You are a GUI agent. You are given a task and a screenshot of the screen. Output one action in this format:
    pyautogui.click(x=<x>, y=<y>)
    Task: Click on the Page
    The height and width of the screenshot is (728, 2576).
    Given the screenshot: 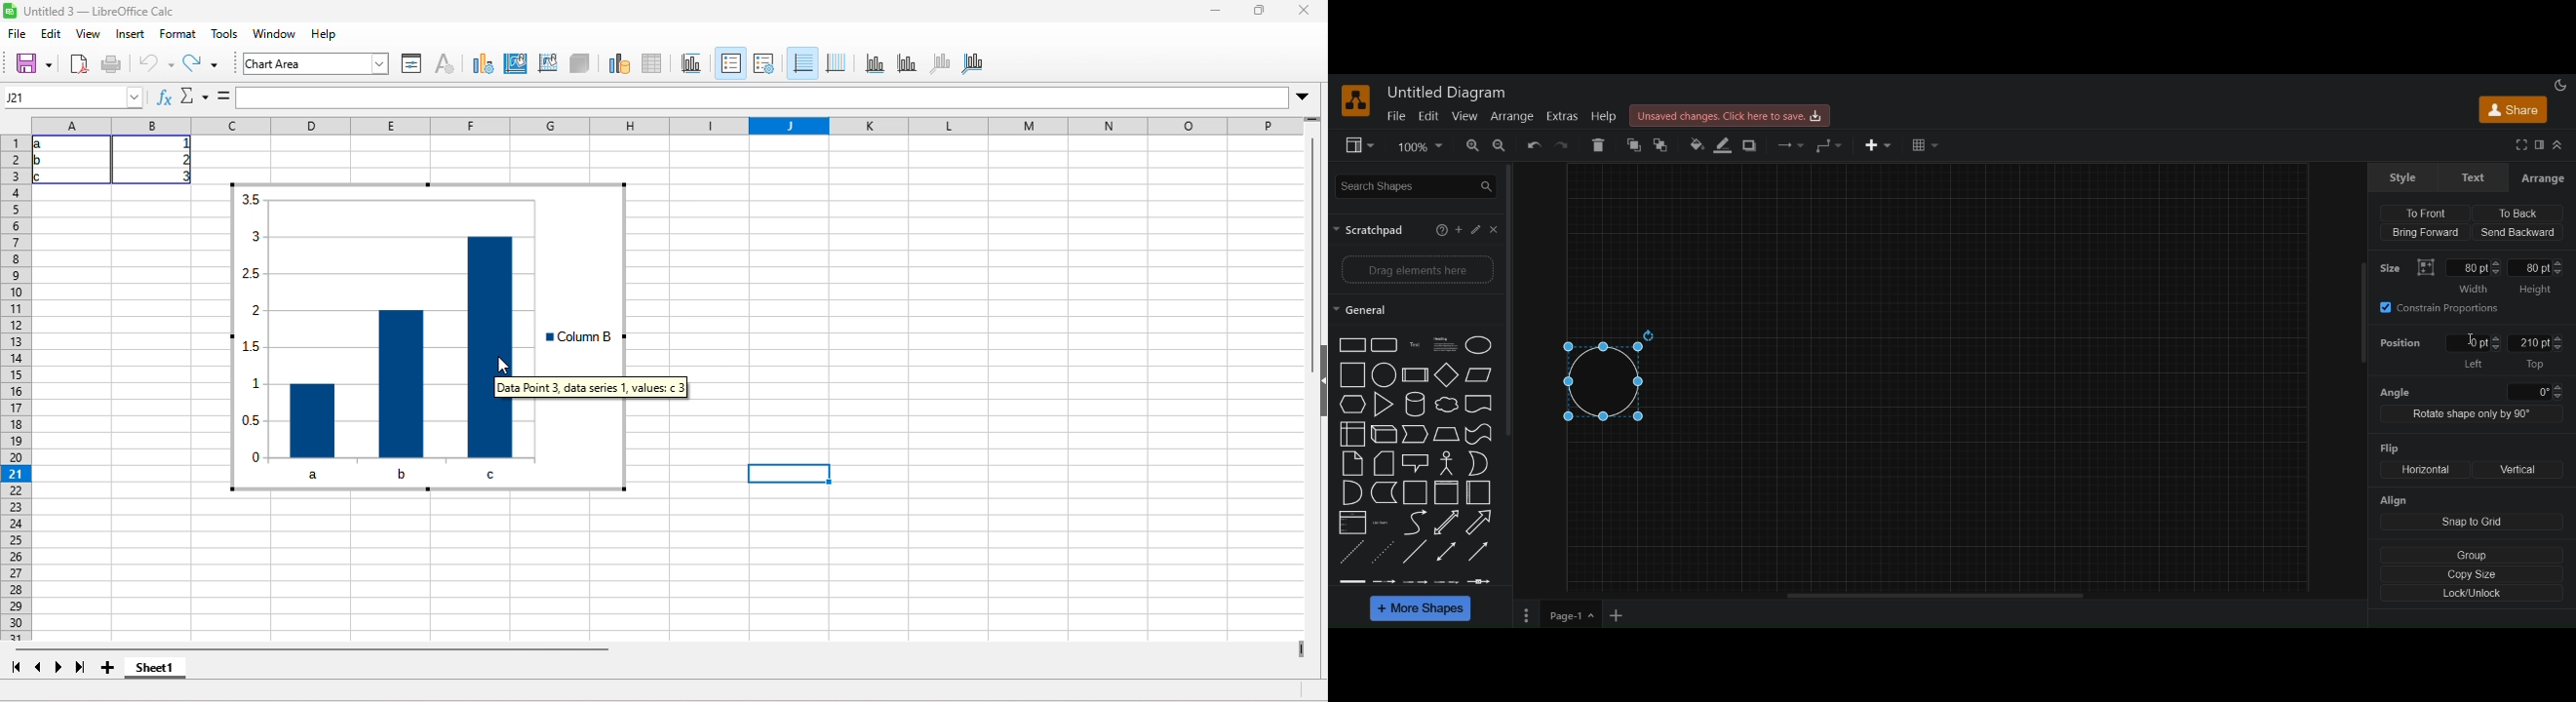 What is the action you would take?
    pyautogui.click(x=1352, y=464)
    